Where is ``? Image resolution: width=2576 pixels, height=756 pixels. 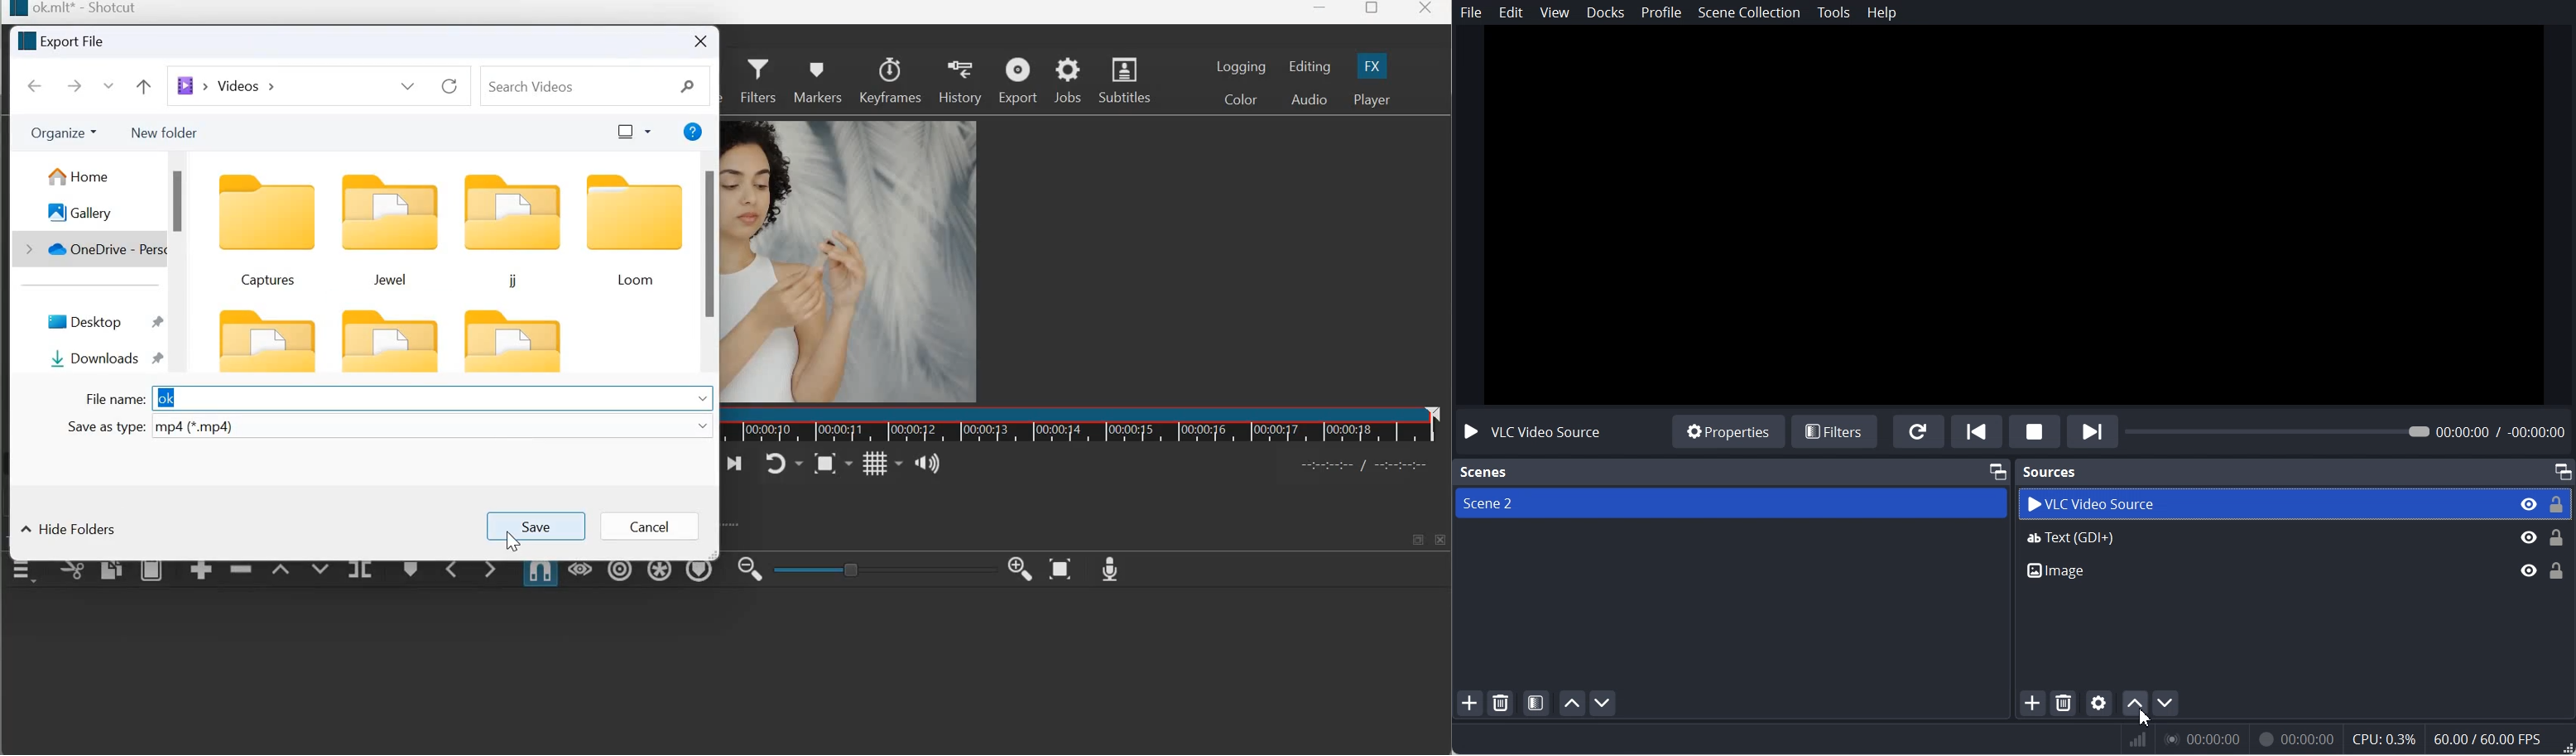
 is located at coordinates (511, 543).